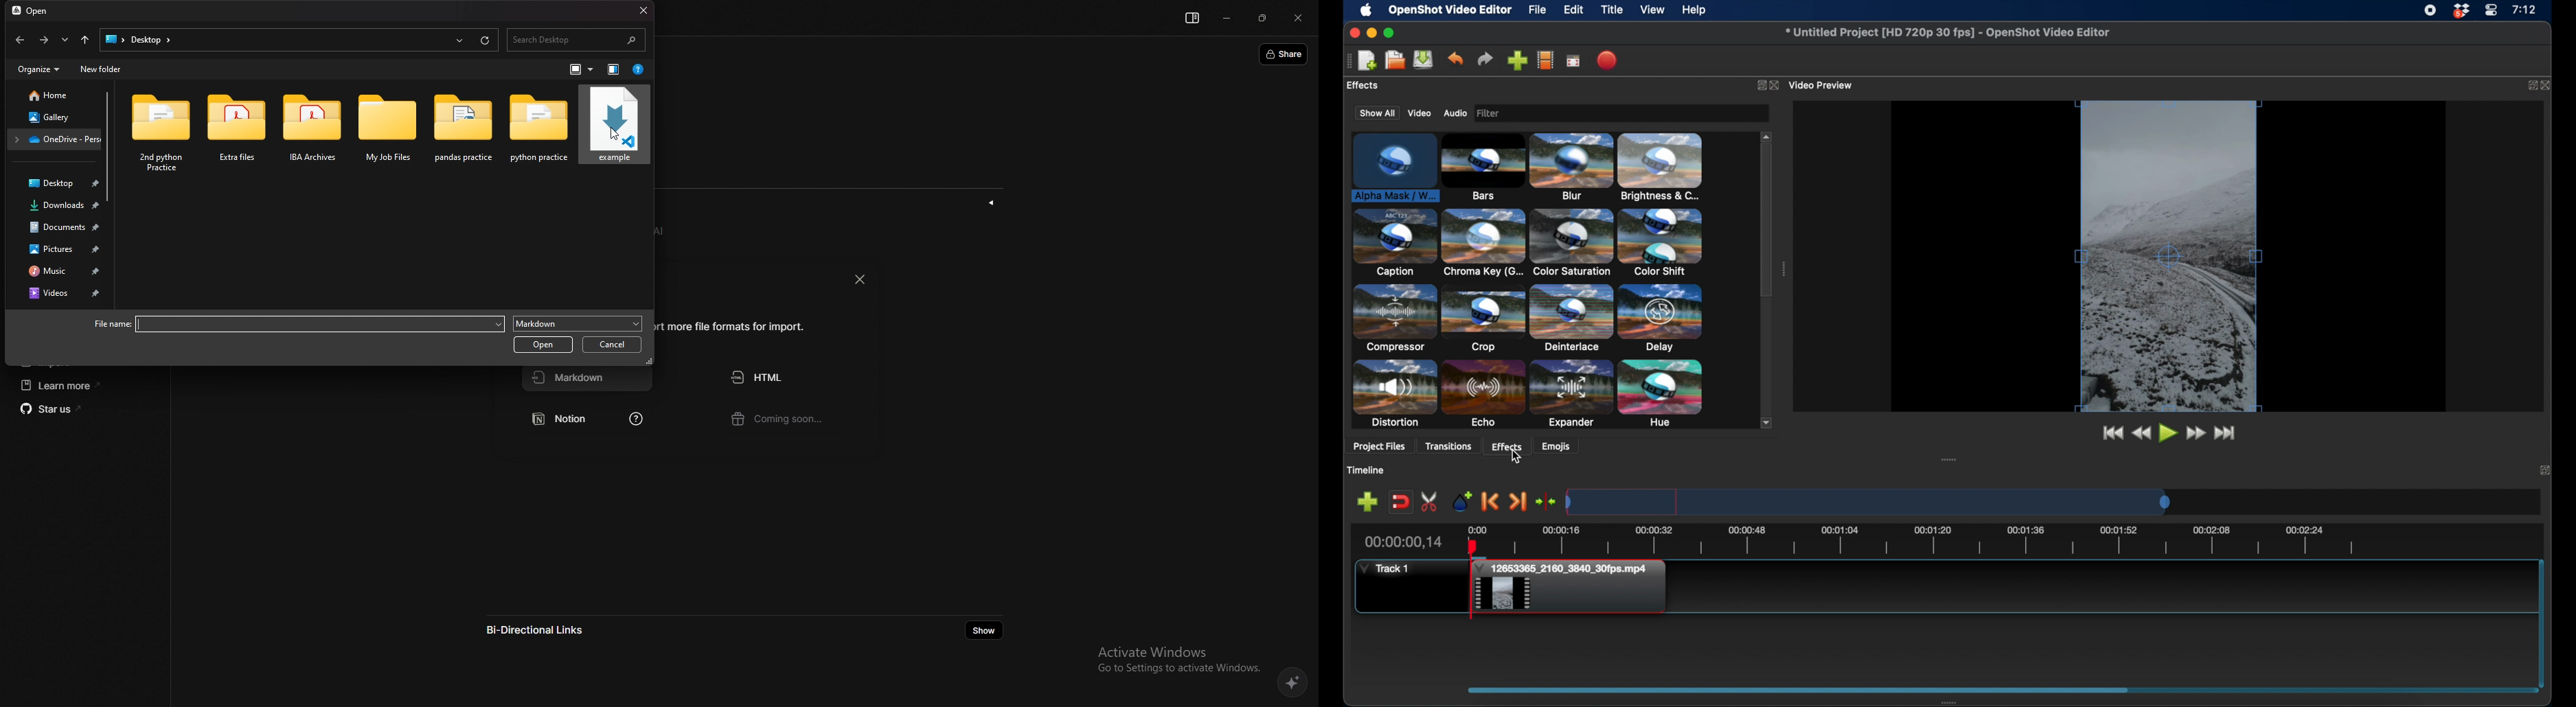  I want to click on cancel, so click(610, 345).